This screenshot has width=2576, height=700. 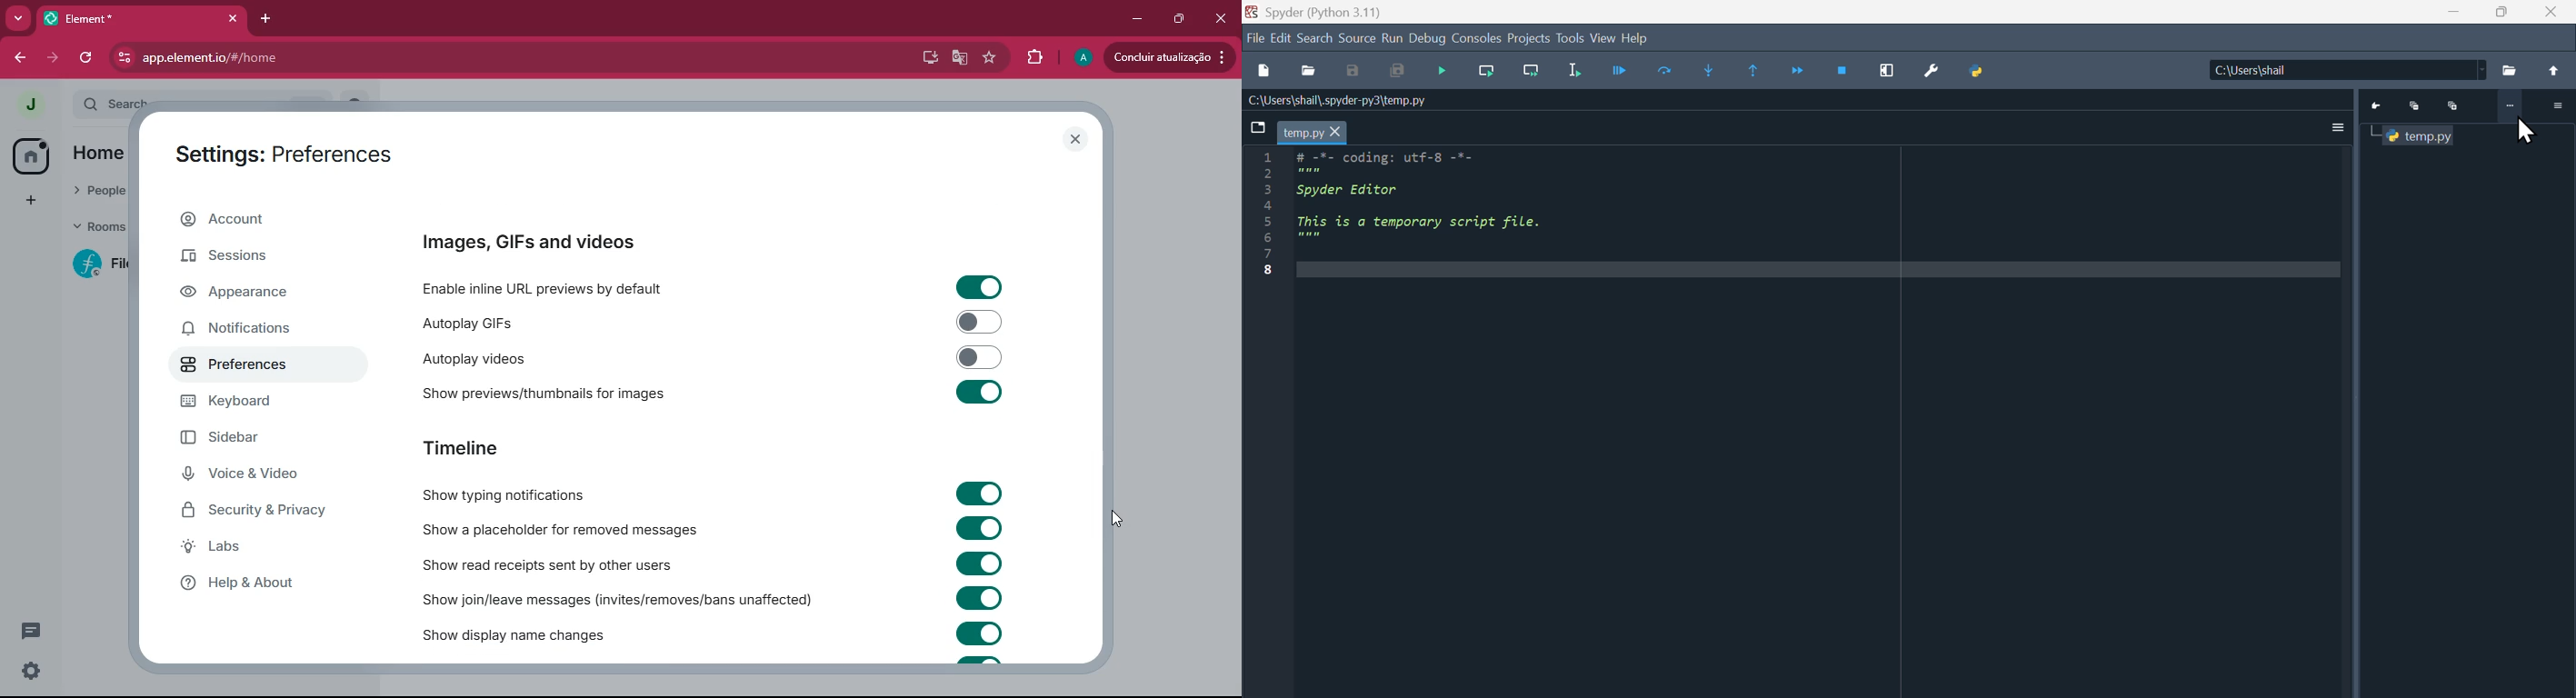 I want to click on Run cell, so click(x=1619, y=73).